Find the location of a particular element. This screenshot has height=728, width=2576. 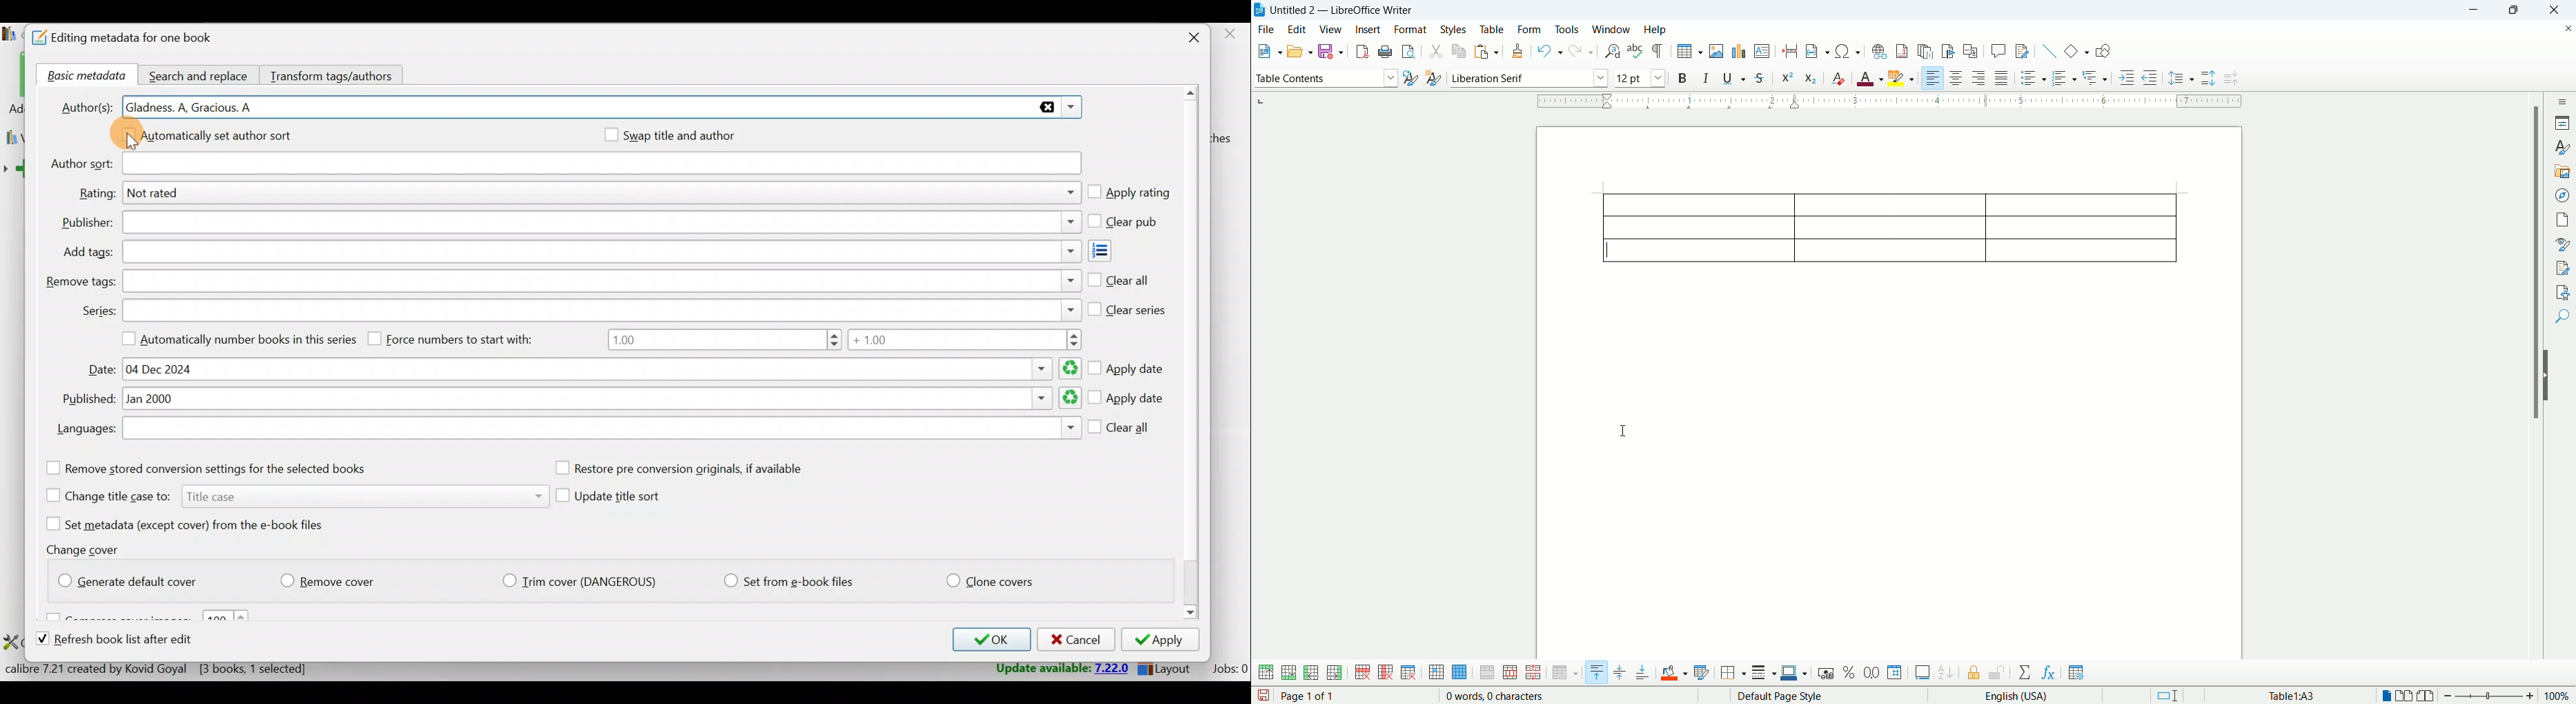

delete selected rows is located at coordinates (1410, 650).